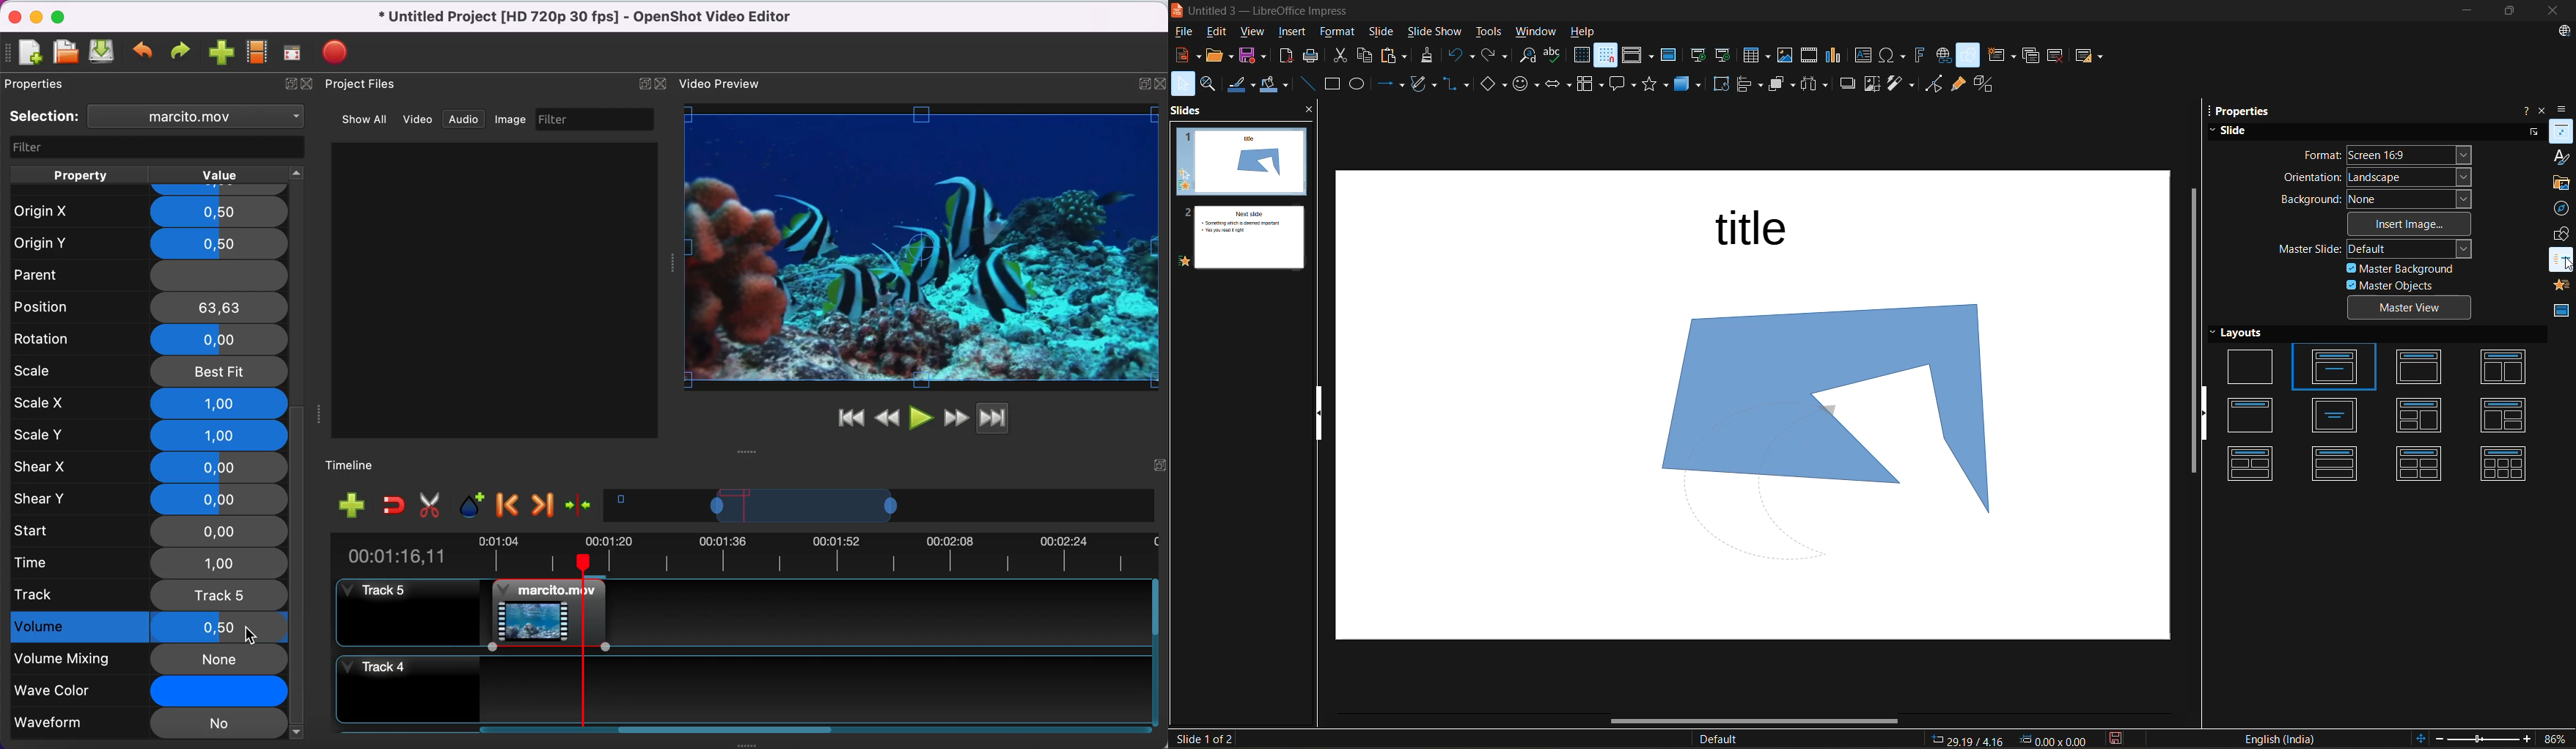 The height and width of the screenshot is (756, 2576). Describe the element at coordinates (1299, 33) in the screenshot. I see `insert` at that location.